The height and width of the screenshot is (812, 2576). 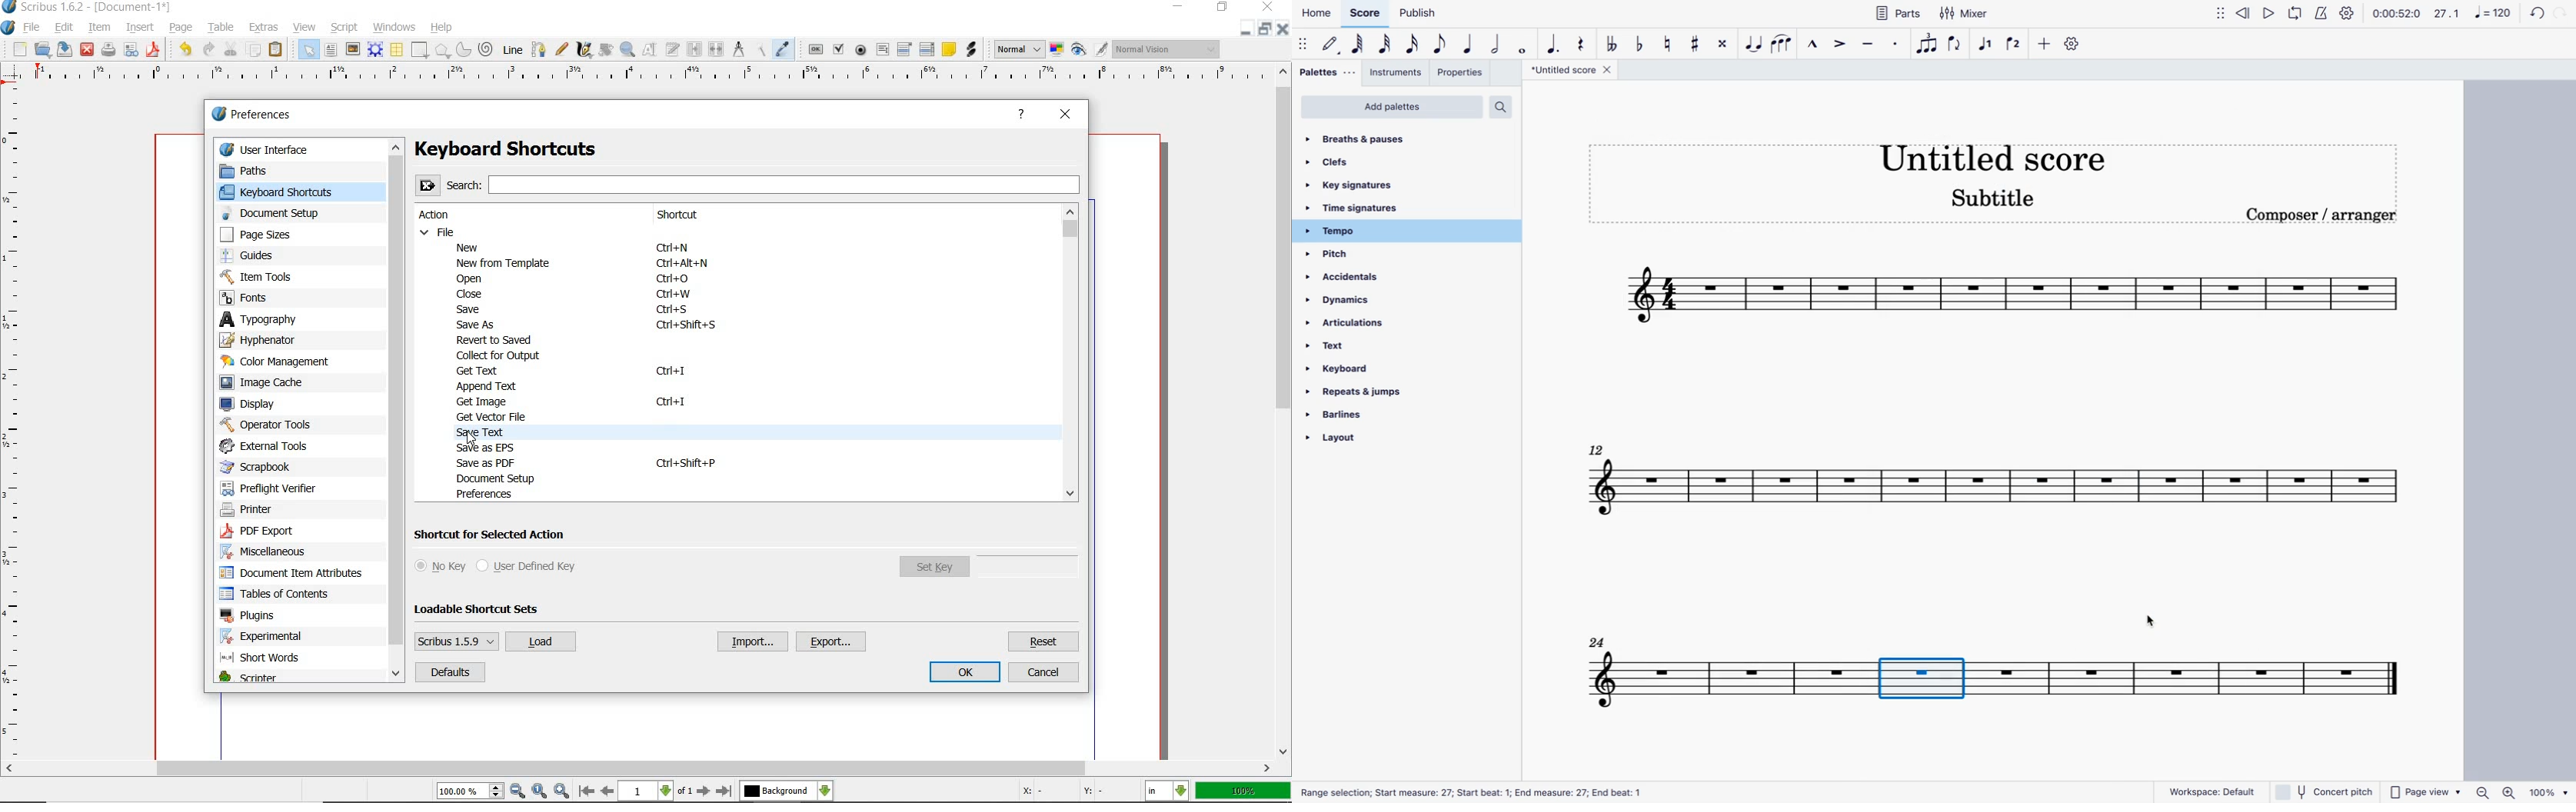 I want to click on accent, so click(x=1842, y=44).